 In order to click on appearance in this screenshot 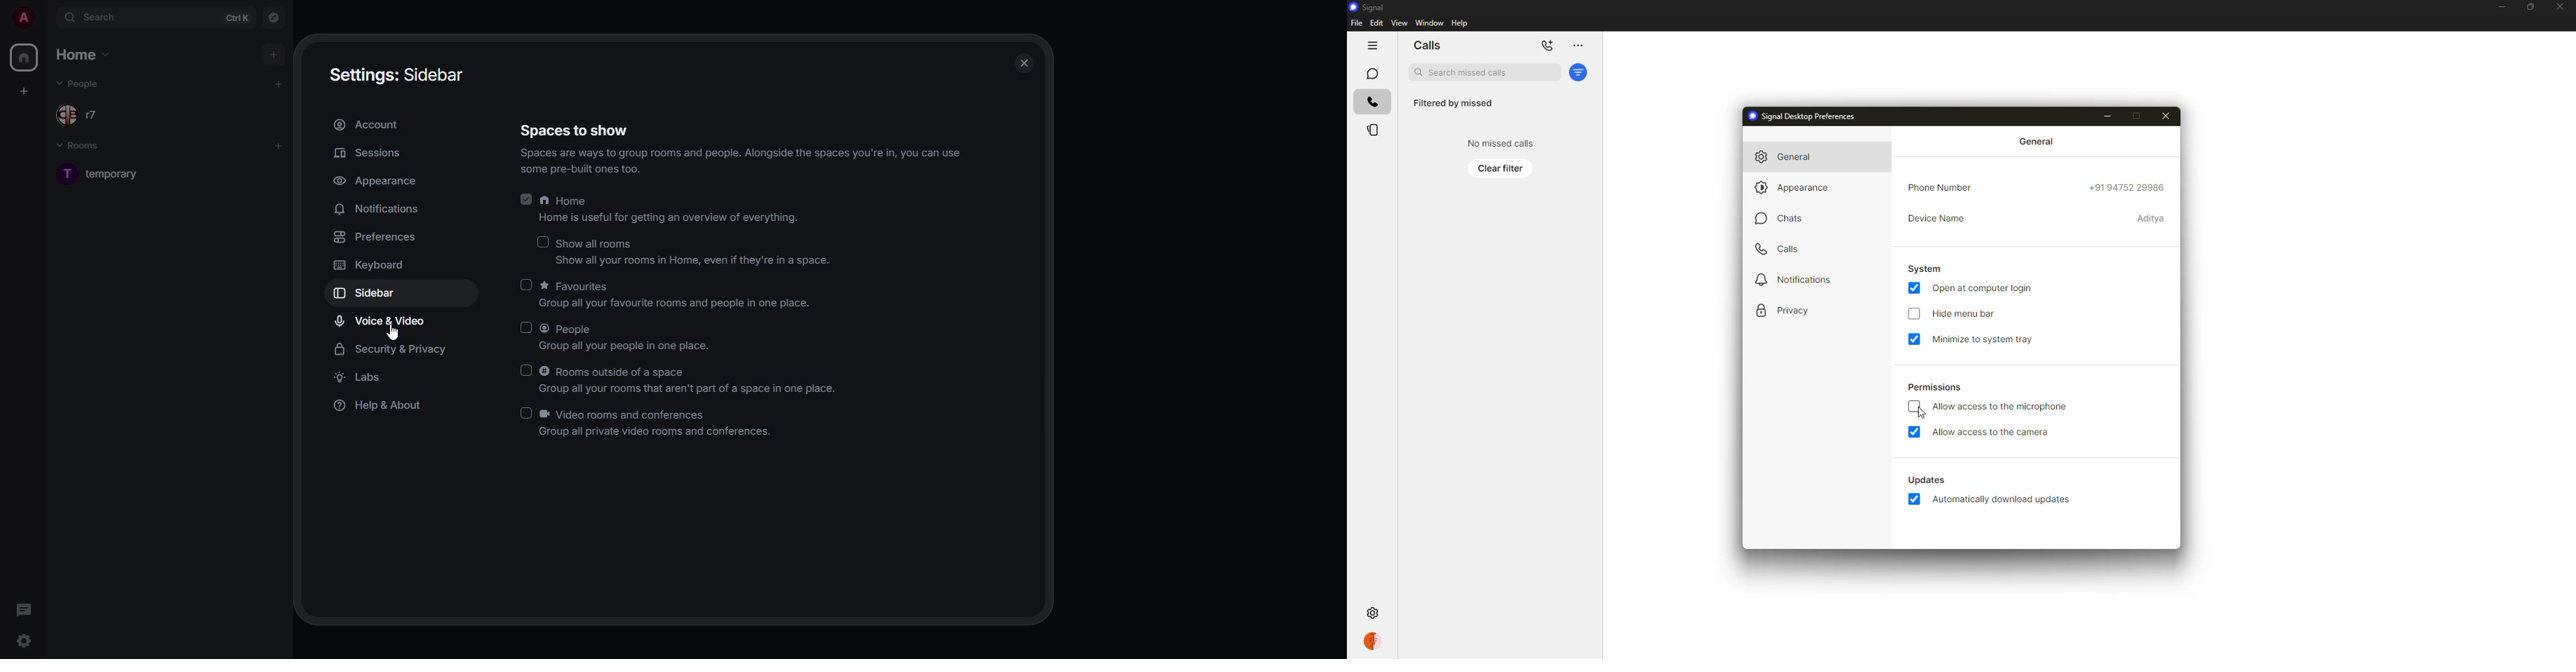, I will do `click(381, 181)`.